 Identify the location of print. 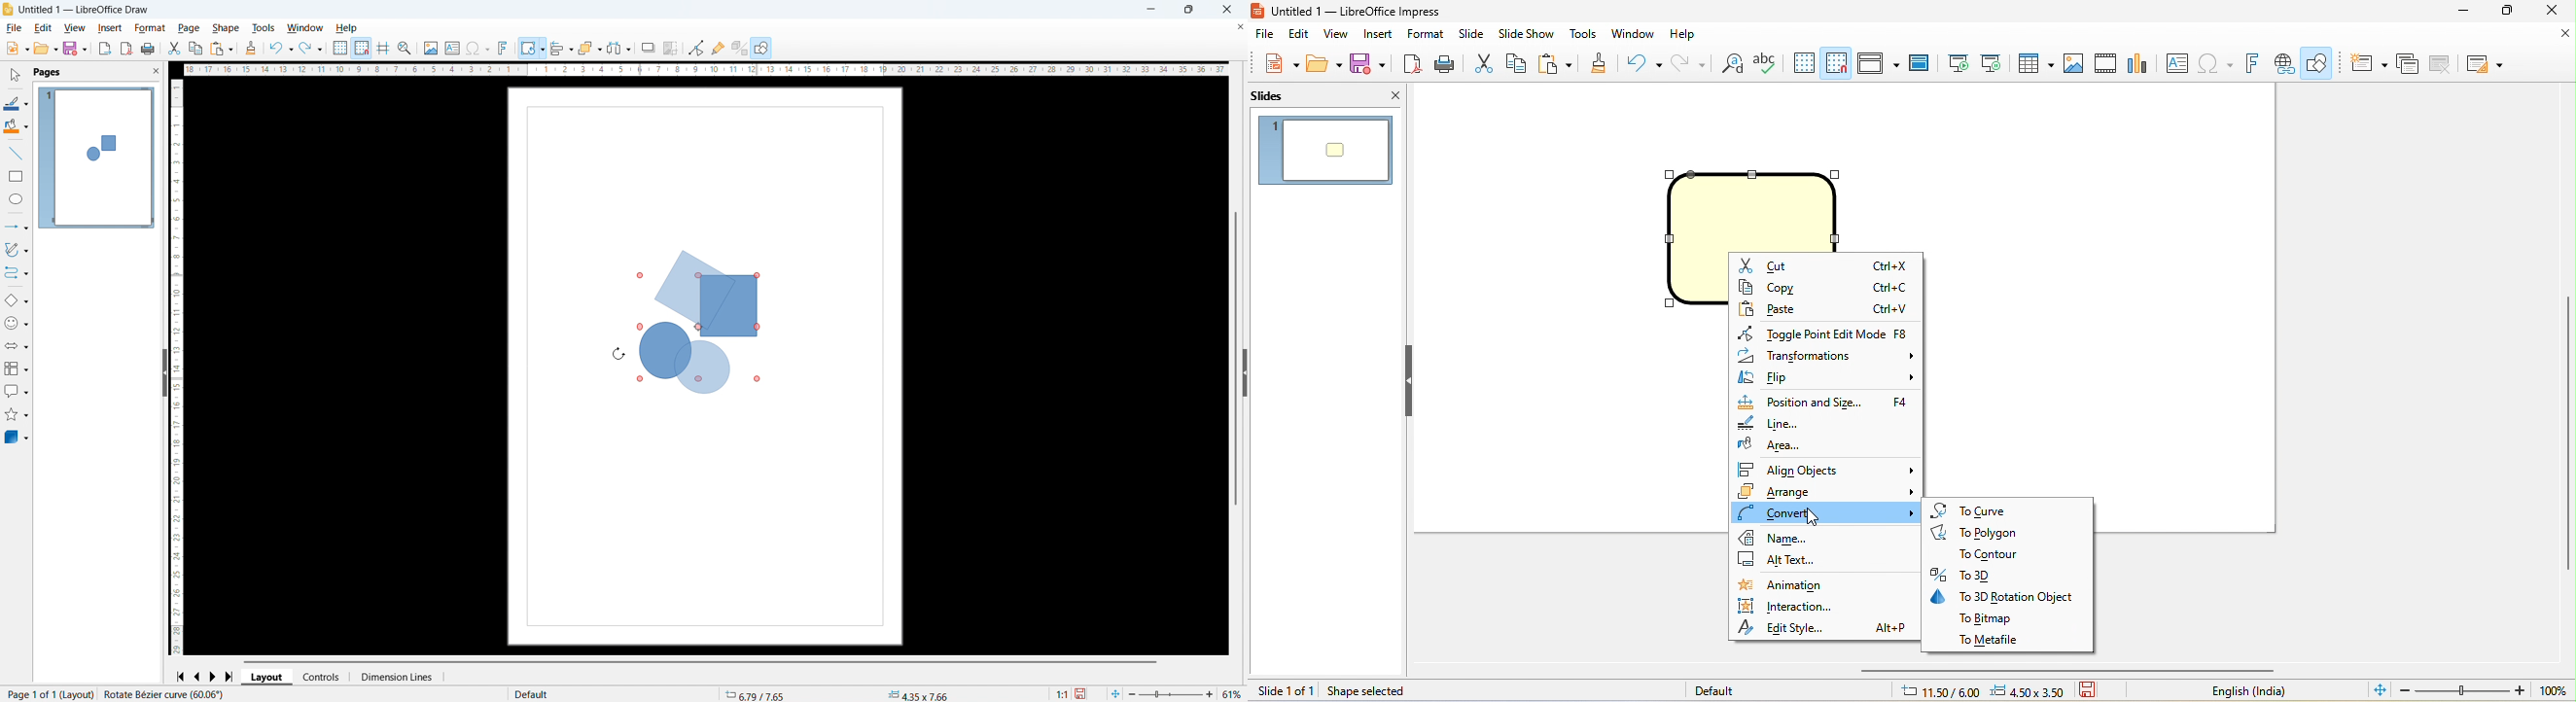
(1447, 62).